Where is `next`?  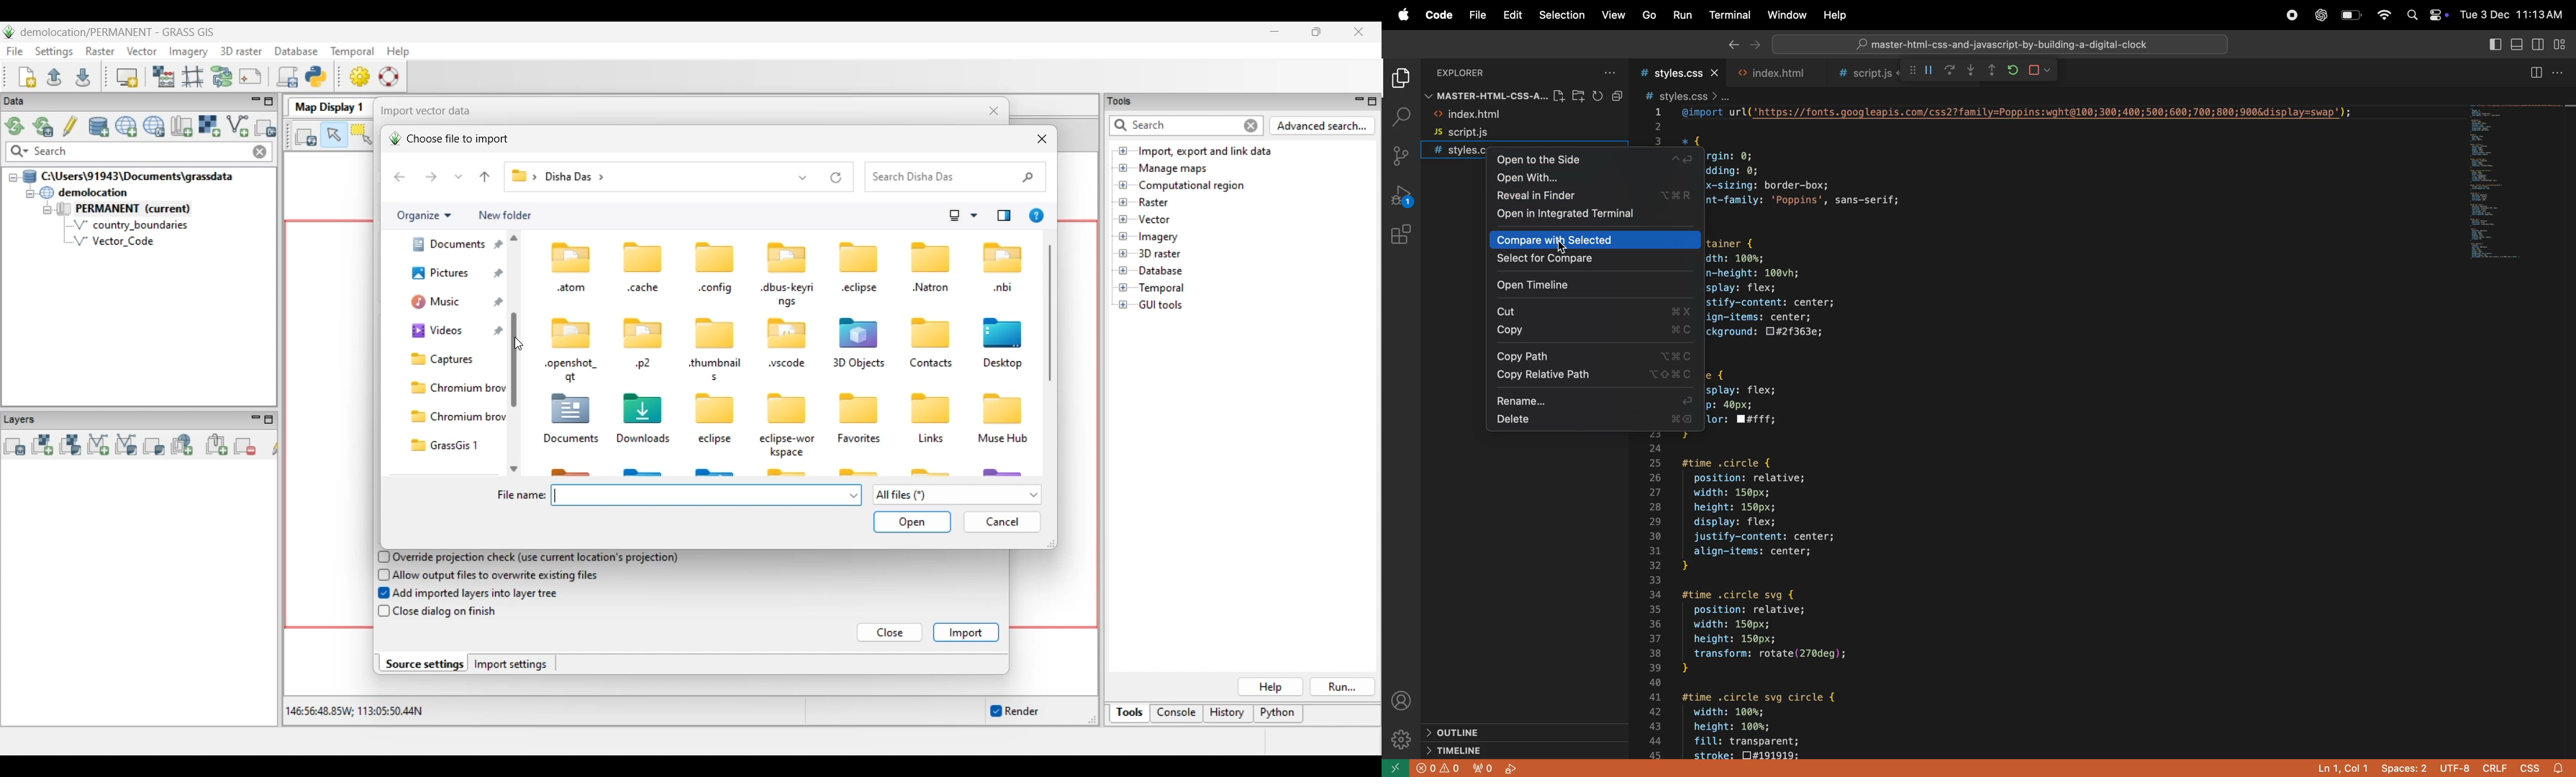
next is located at coordinates (1755, 46).